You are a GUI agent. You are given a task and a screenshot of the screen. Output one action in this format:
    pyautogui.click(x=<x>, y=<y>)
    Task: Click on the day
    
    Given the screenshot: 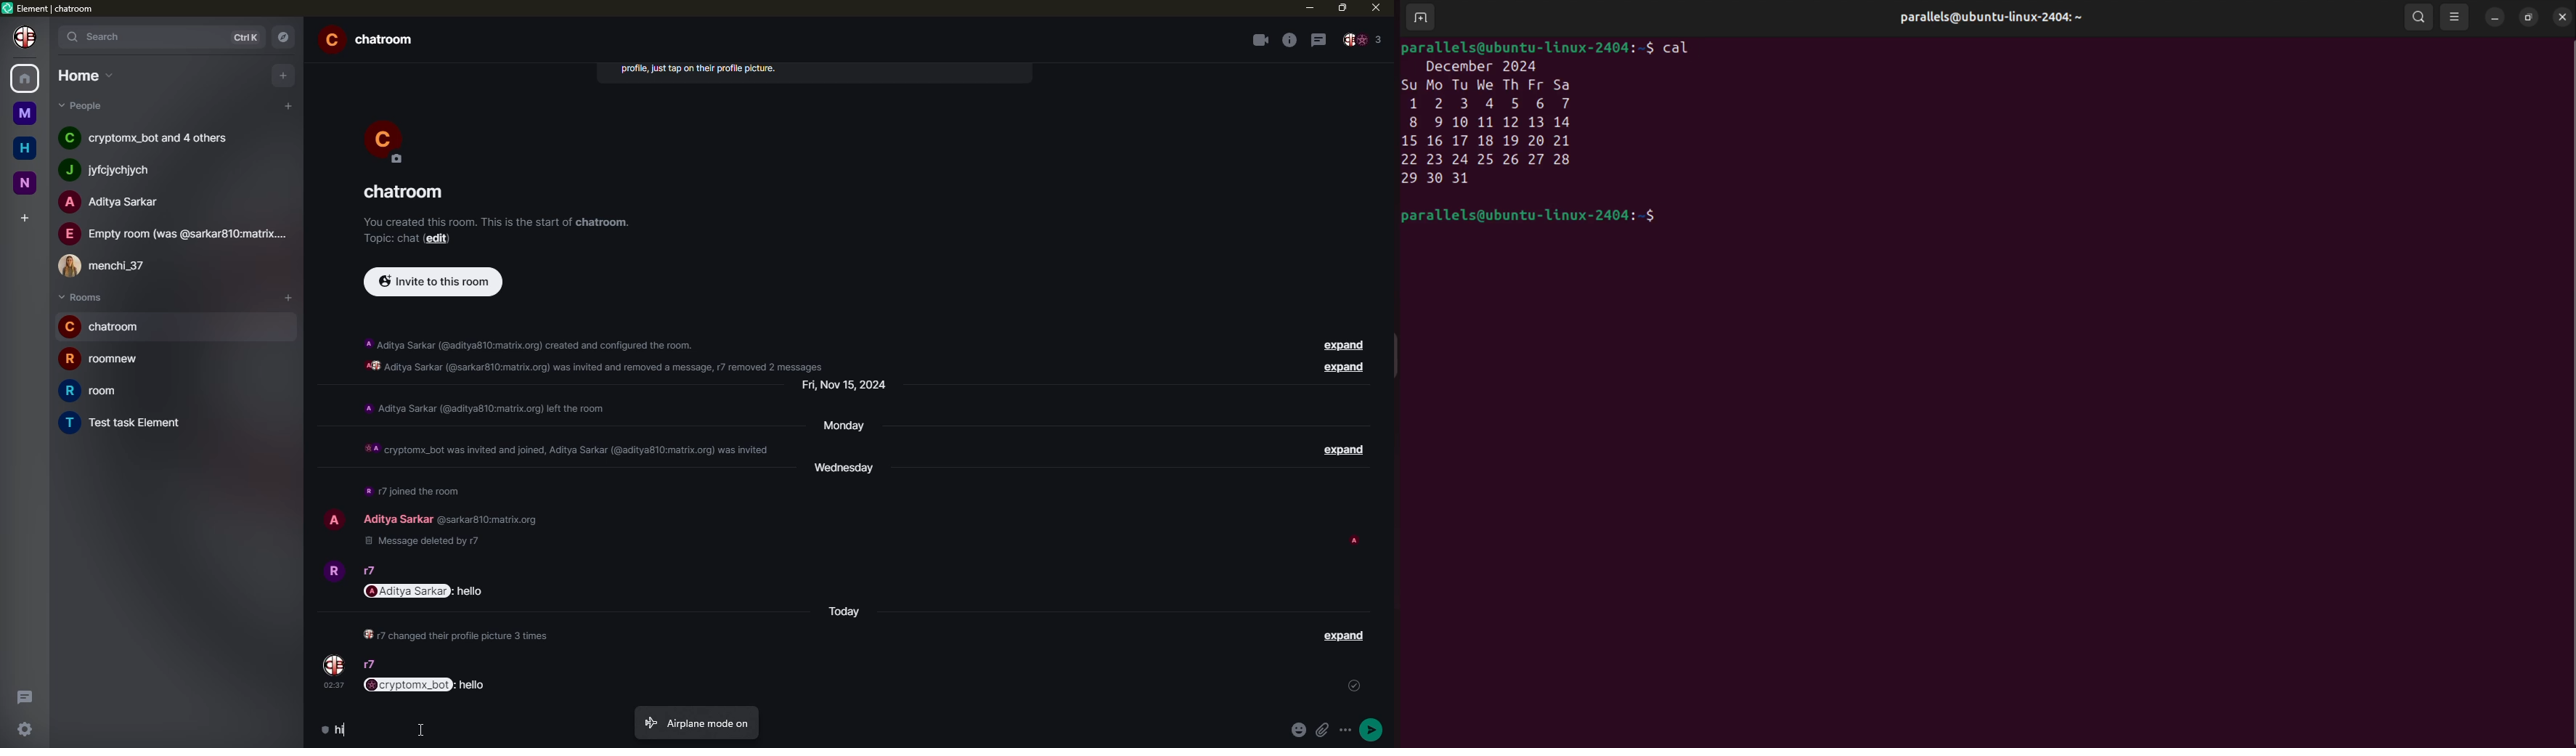 What is the action you would take?
    pyautogui.click(x=846, y=428)
    